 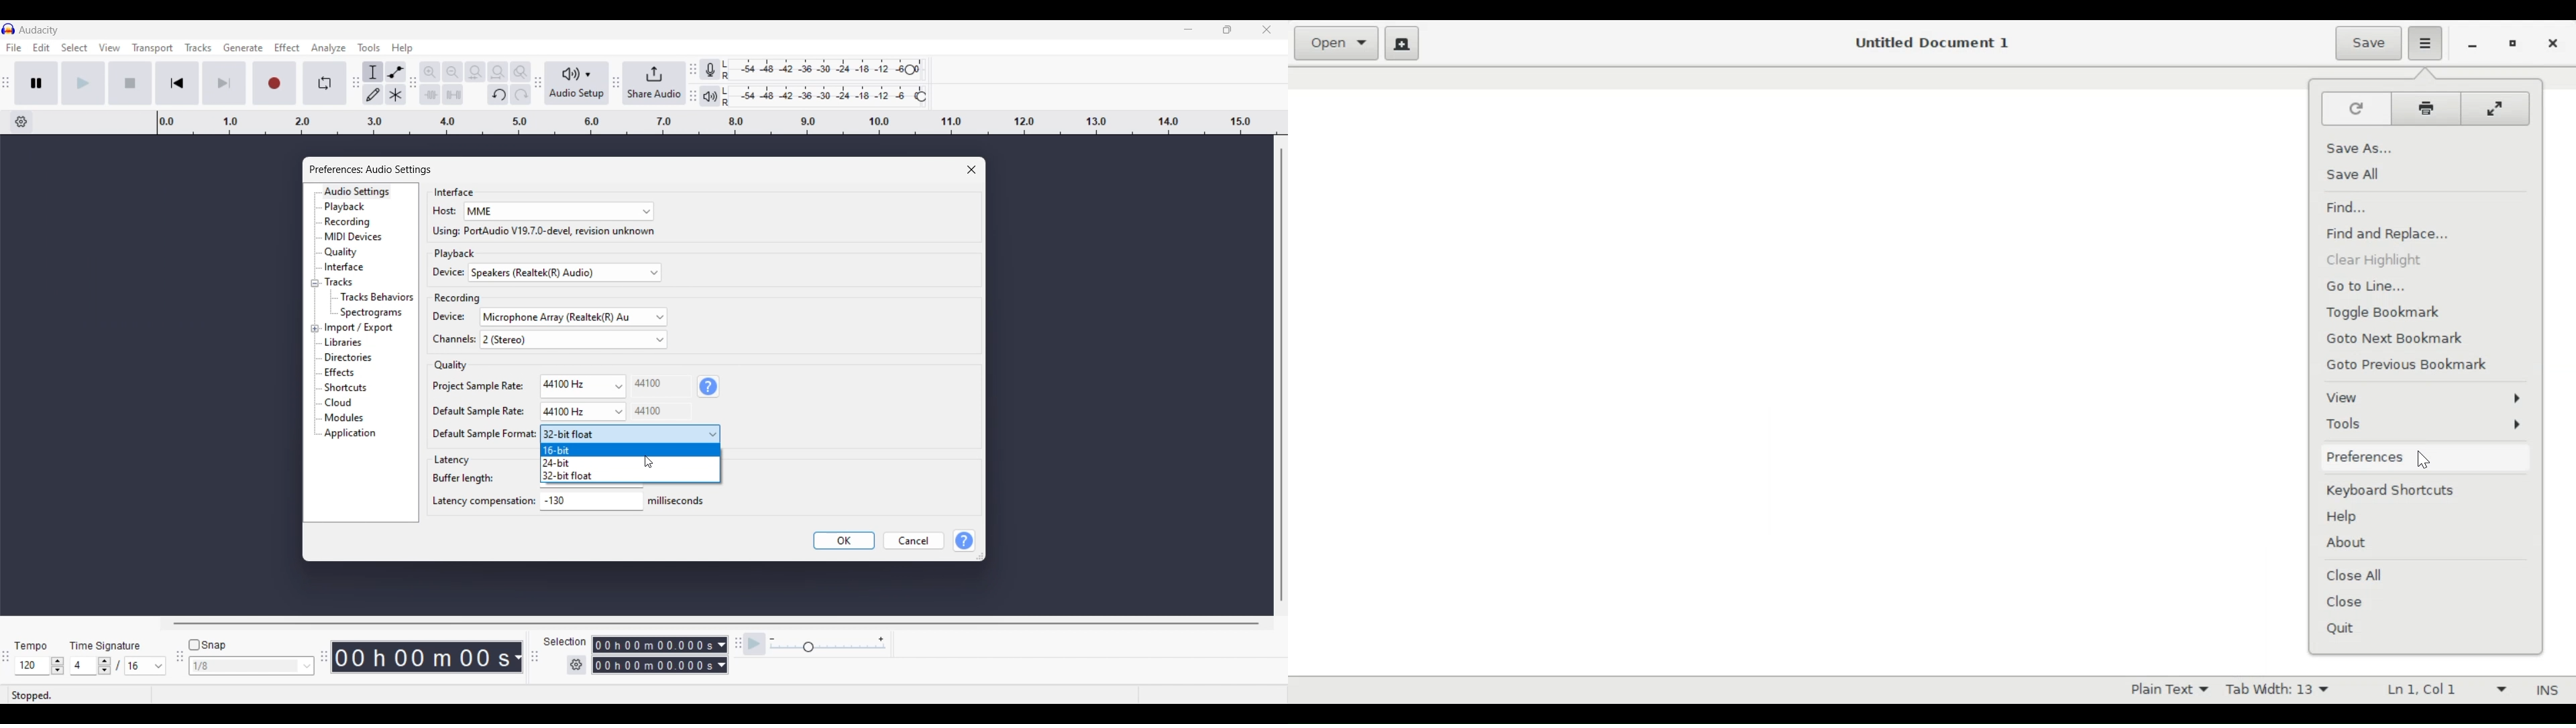 What do you see at coordinates (356, 282) in the screenshot?
I see `Tracks` at bounding box center [356, 282].